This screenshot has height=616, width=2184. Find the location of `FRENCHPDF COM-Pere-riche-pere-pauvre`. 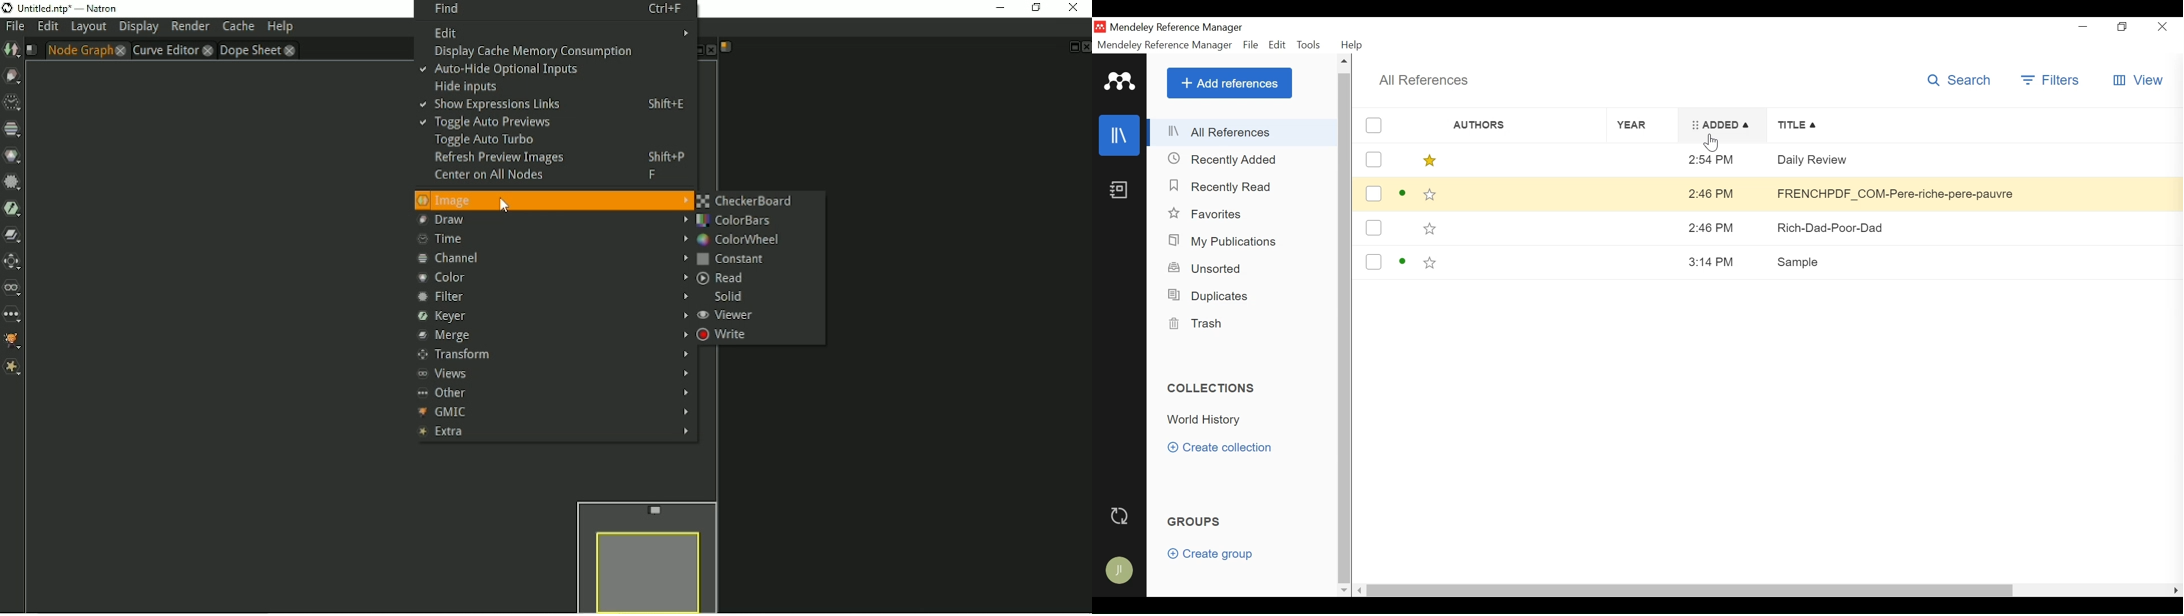

FRENCHPDF COM-Pere-riche-pere-pauvre is located at coordinates (1975, 194).